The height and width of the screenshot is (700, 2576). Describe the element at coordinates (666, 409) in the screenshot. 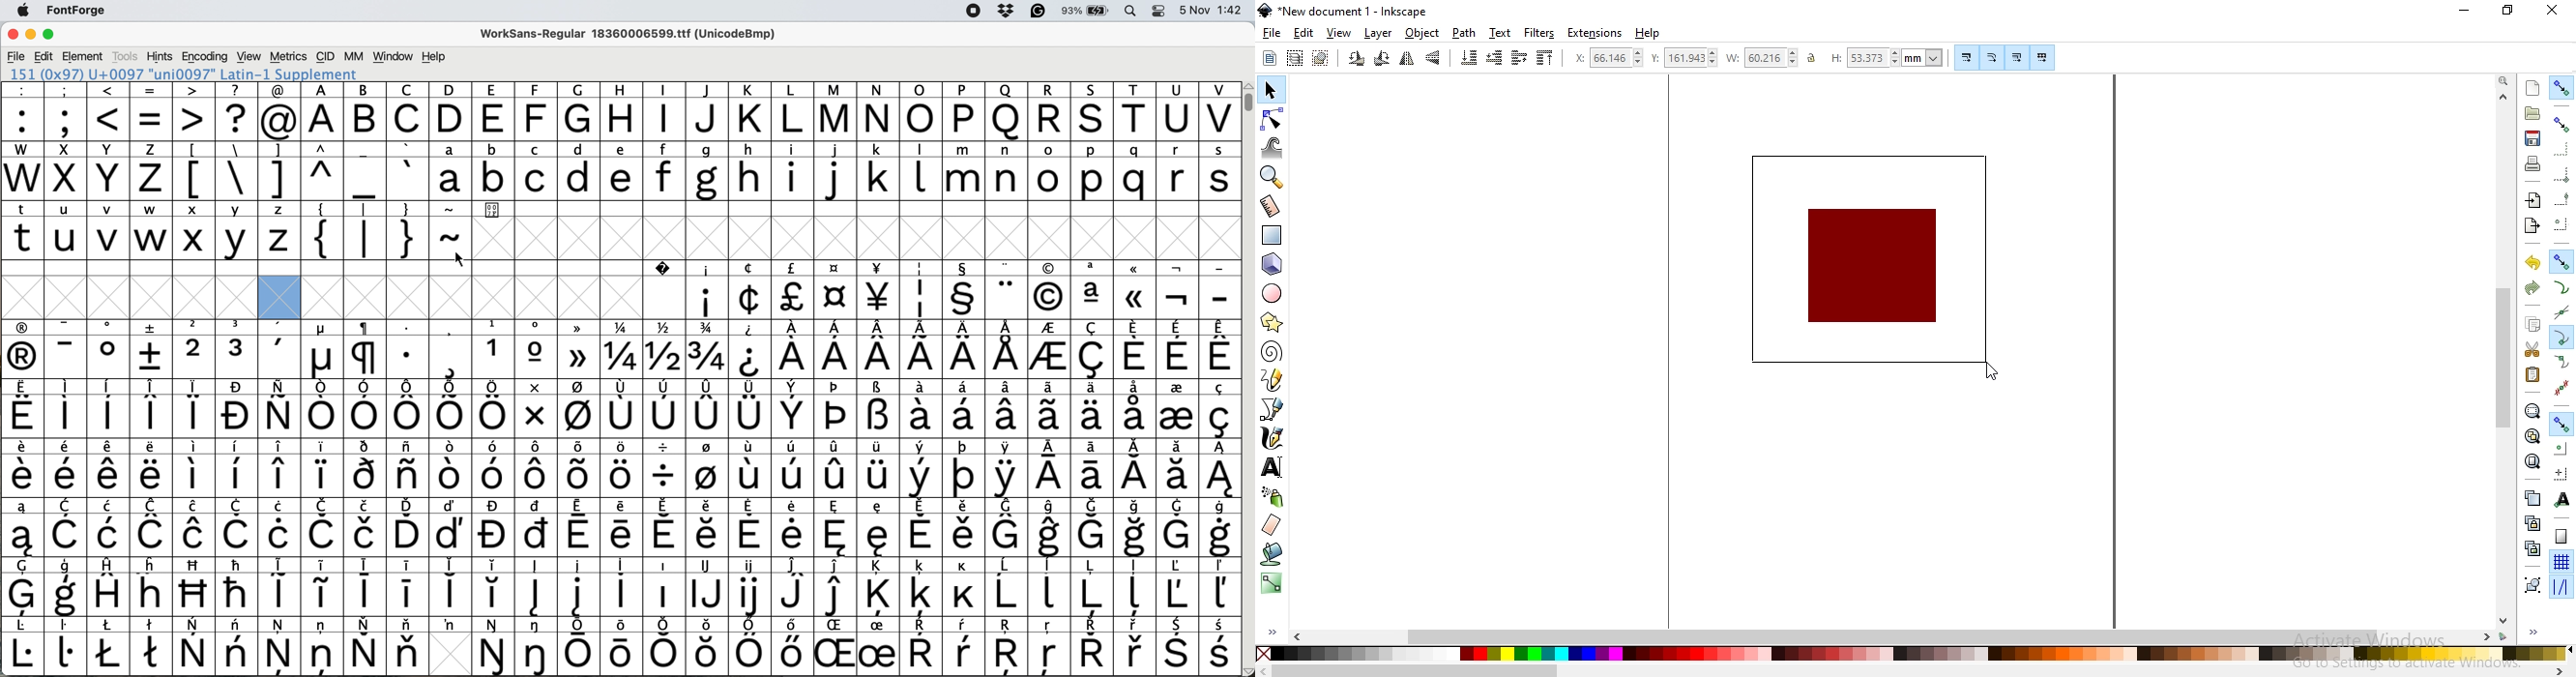

I see `symbol` at that location.